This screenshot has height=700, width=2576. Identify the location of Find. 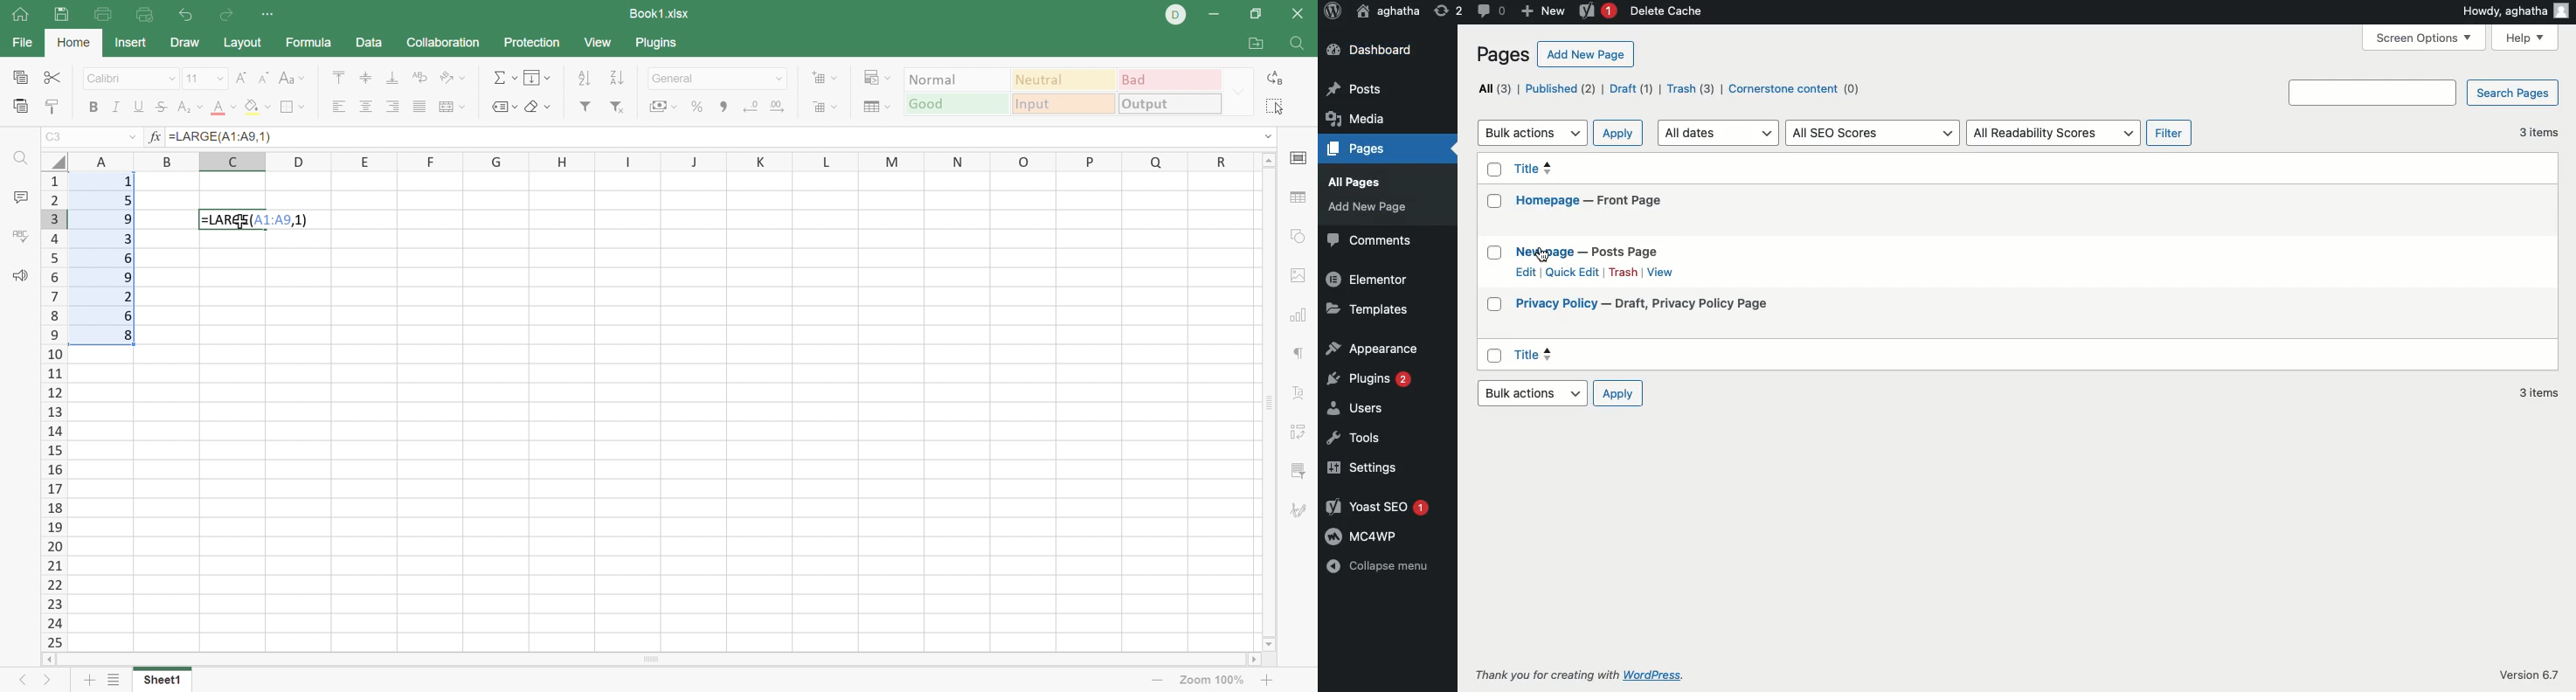
(1299, 46).